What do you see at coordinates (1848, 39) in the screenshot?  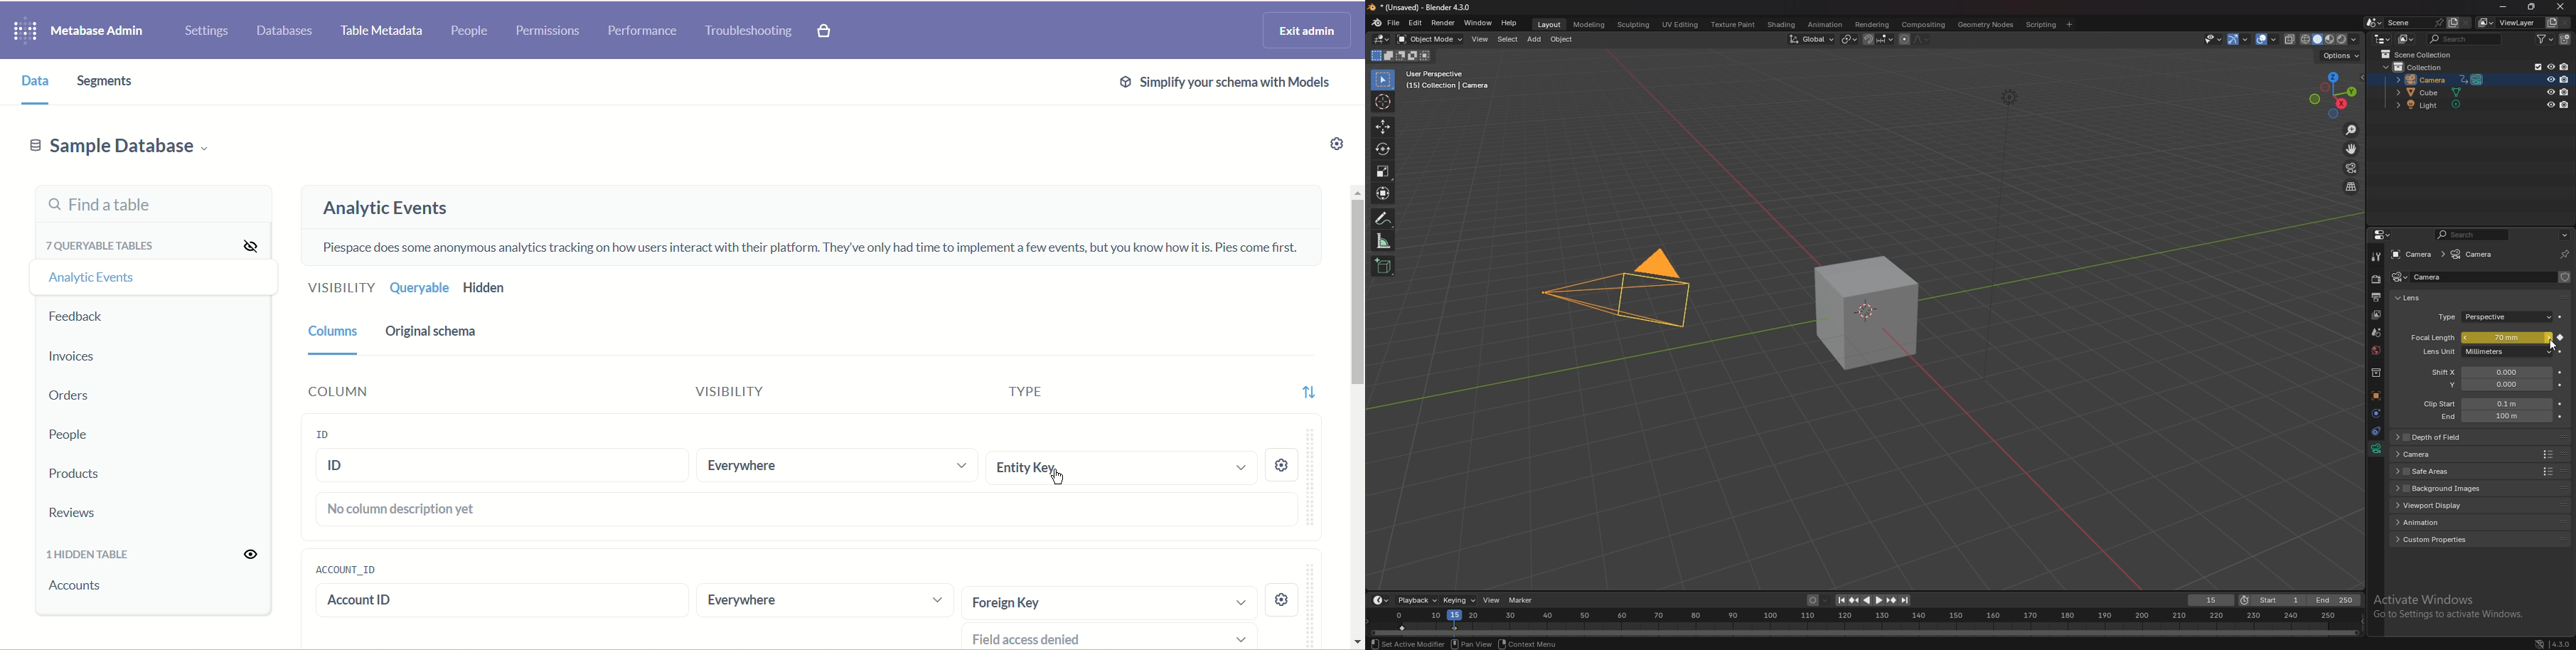 I see `transform pivot point` at bounding box center [1848, 39].